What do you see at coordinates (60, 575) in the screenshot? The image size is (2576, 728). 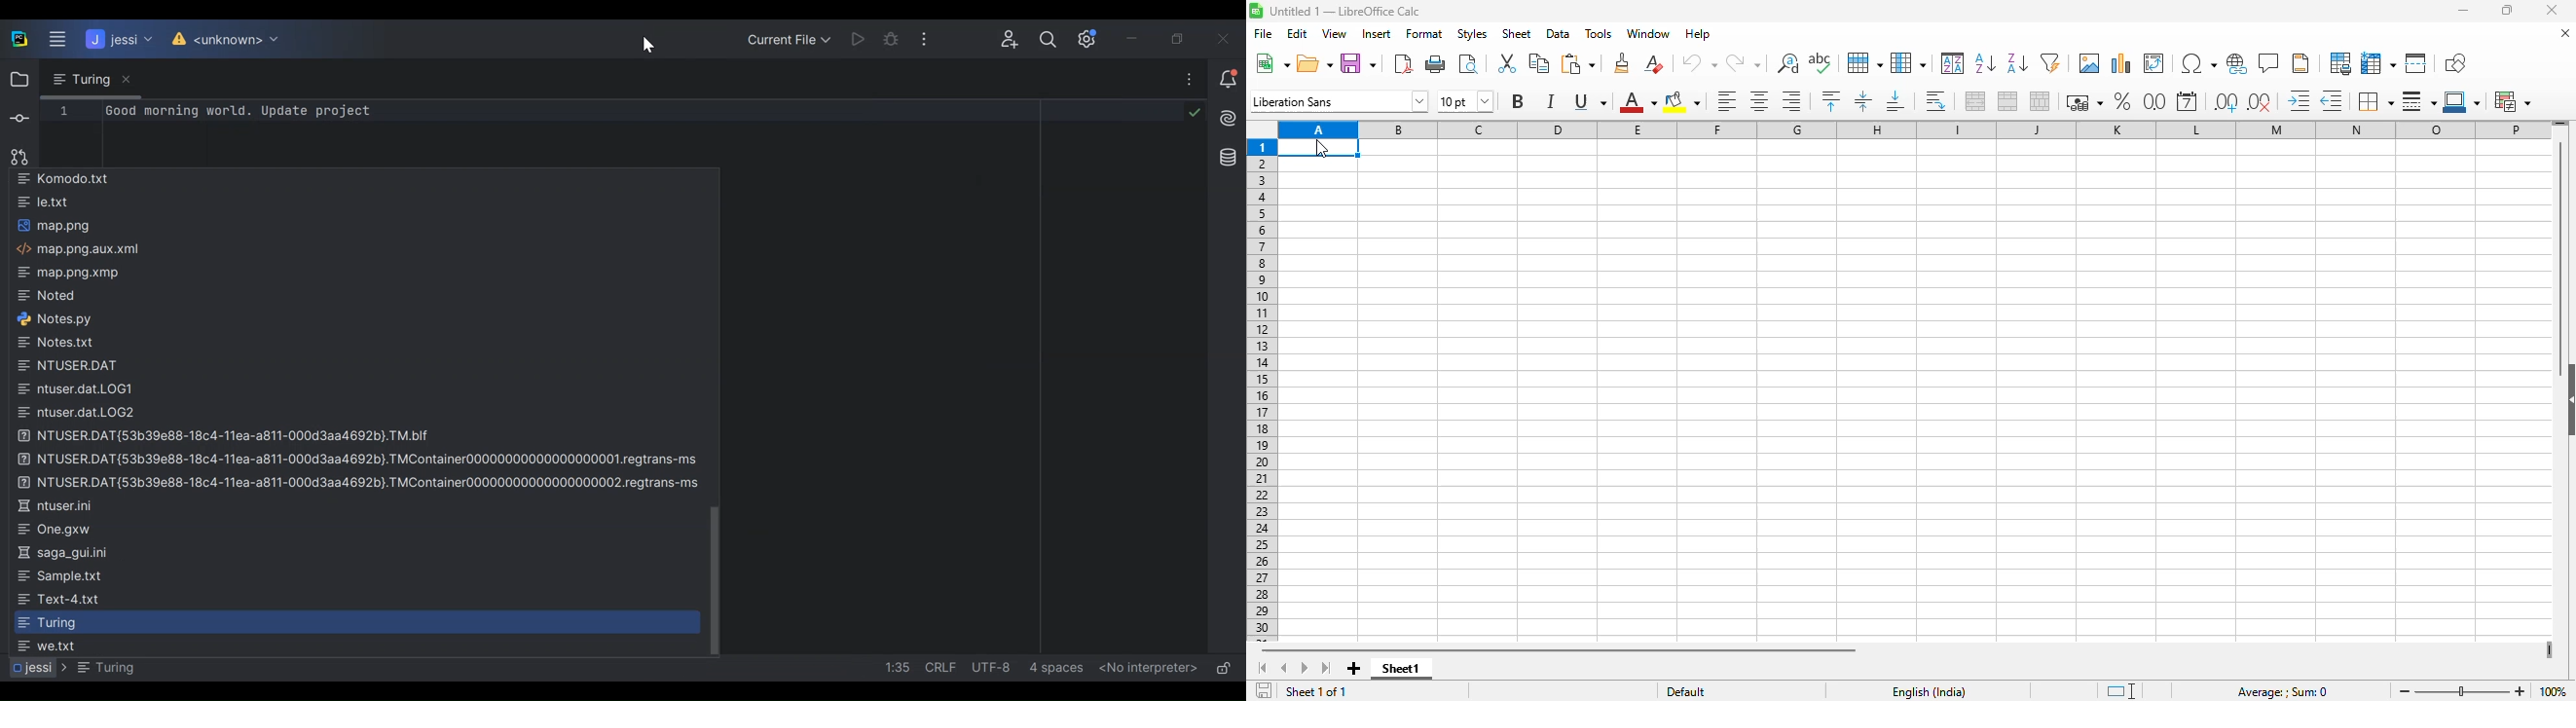 I see `Sample.txt` at bounding box center [60, 575].